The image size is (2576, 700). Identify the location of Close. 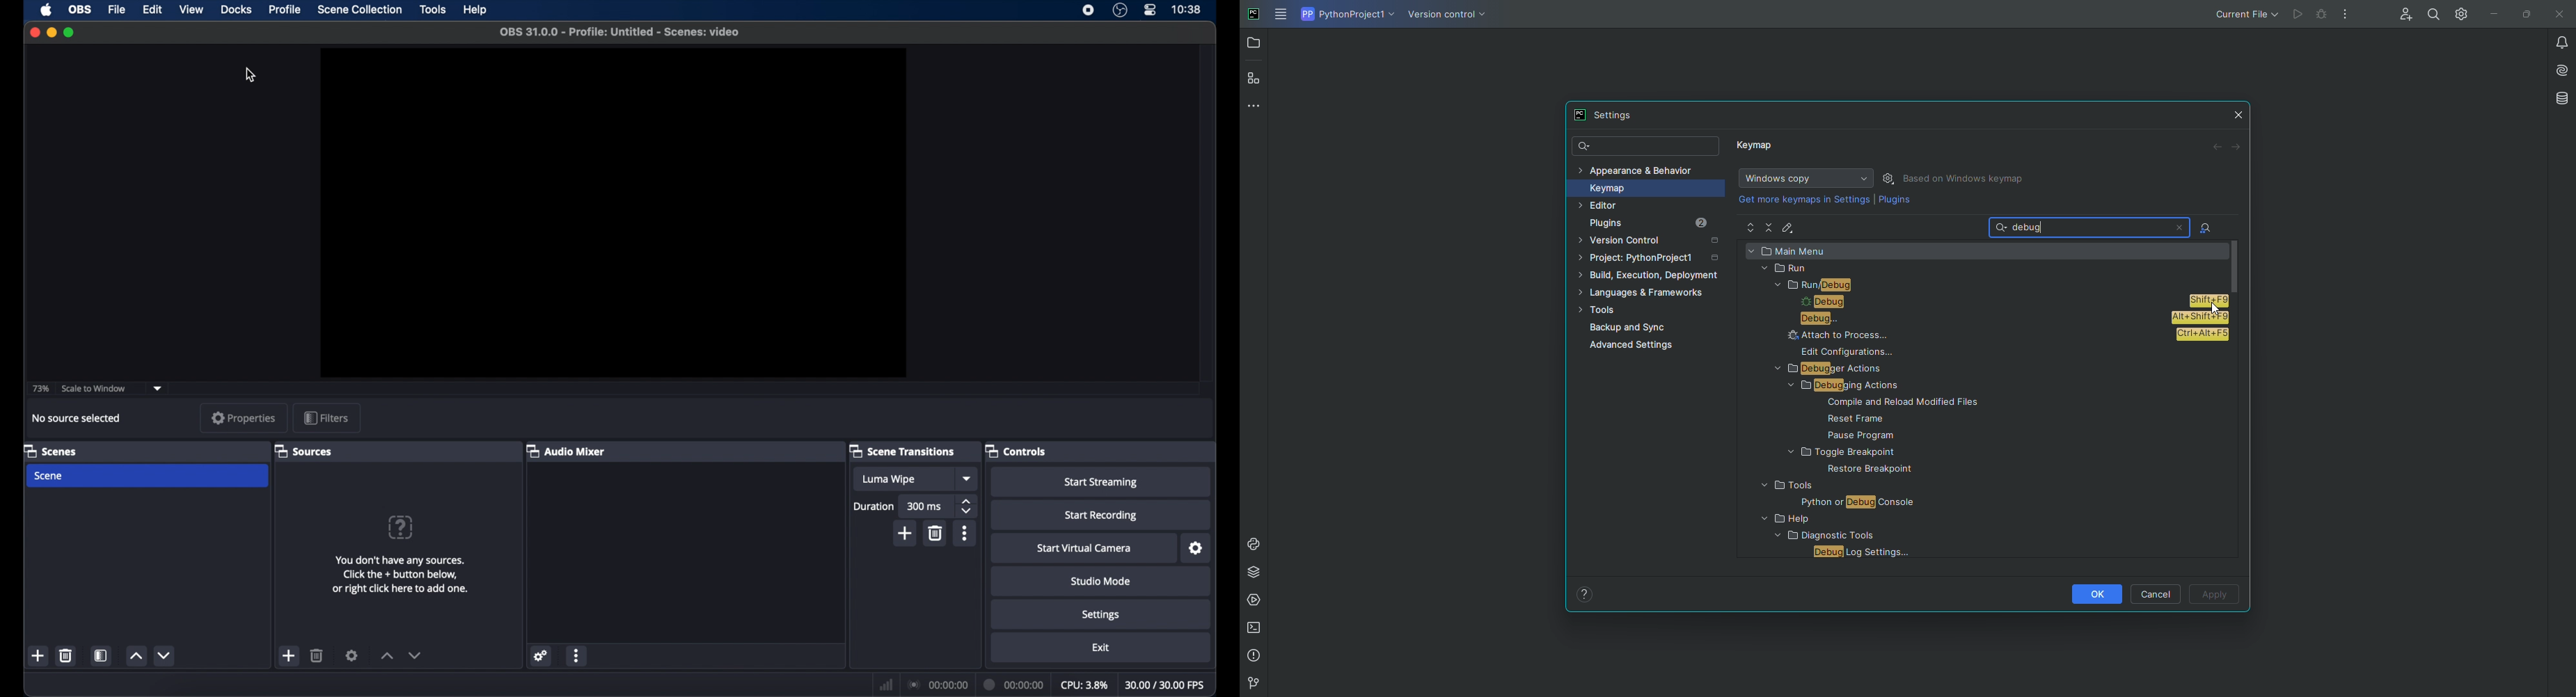
(2557, 15).